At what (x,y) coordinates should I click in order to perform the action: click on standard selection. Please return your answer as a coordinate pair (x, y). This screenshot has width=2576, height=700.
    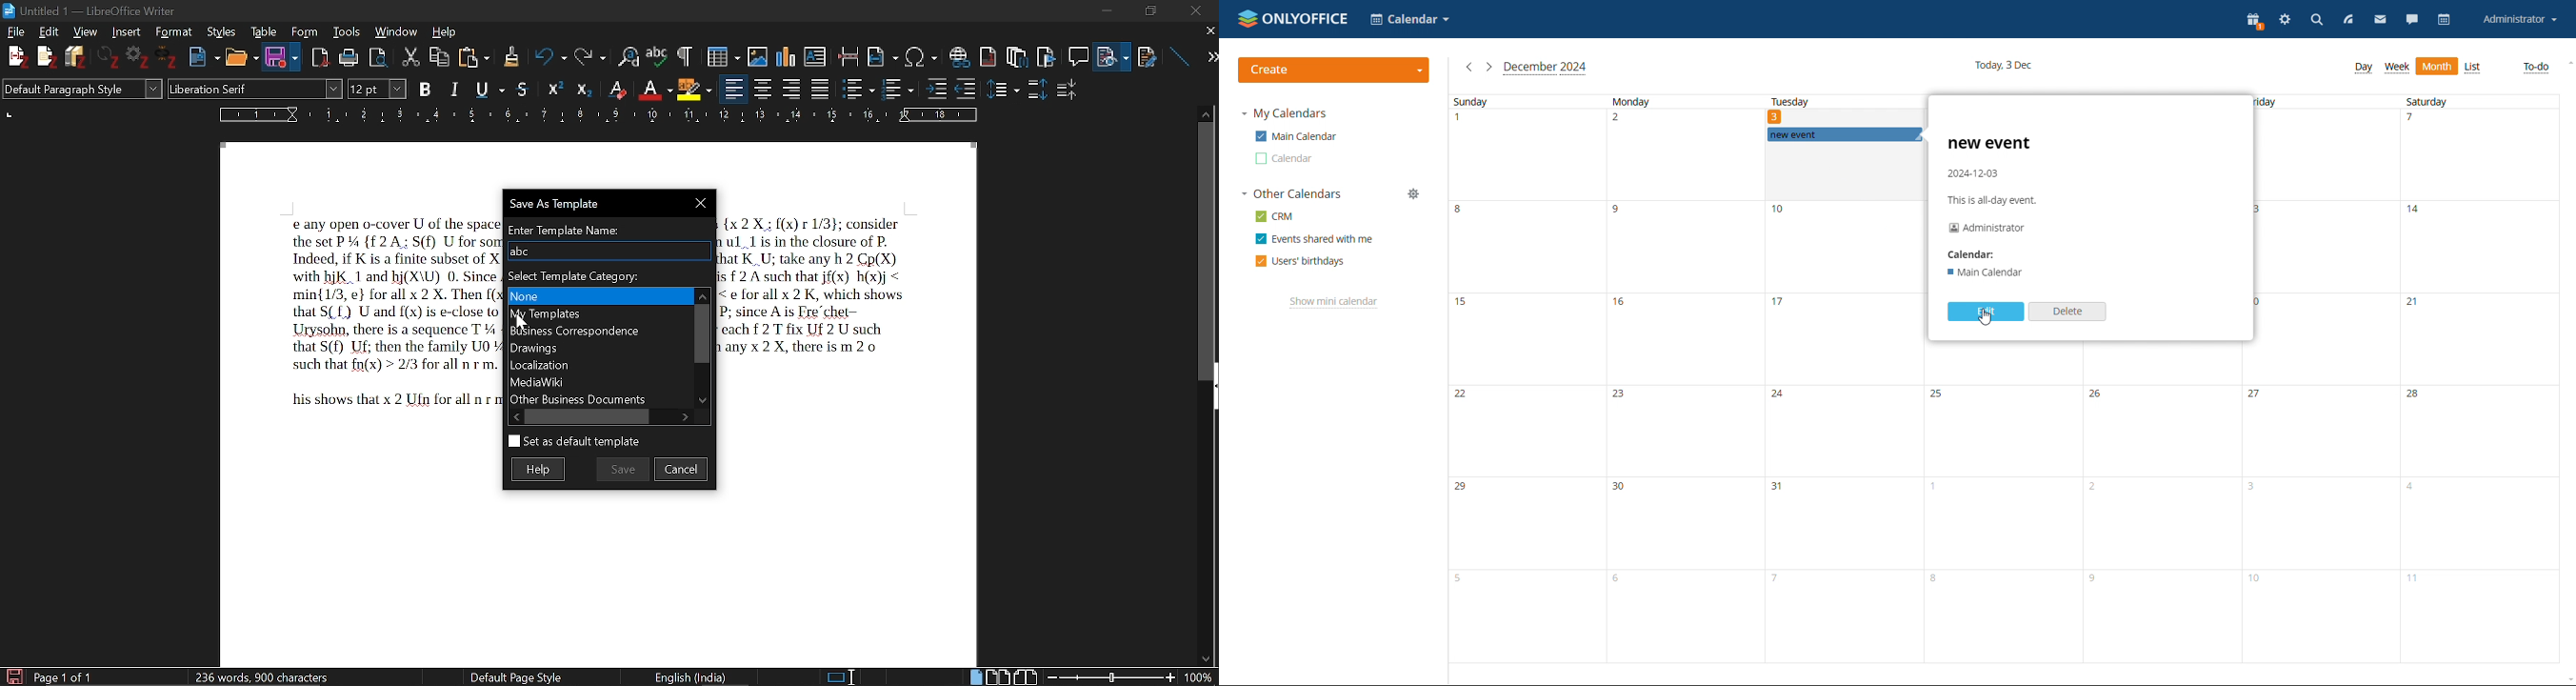
    Looking at the image, I should click on (842, 676).